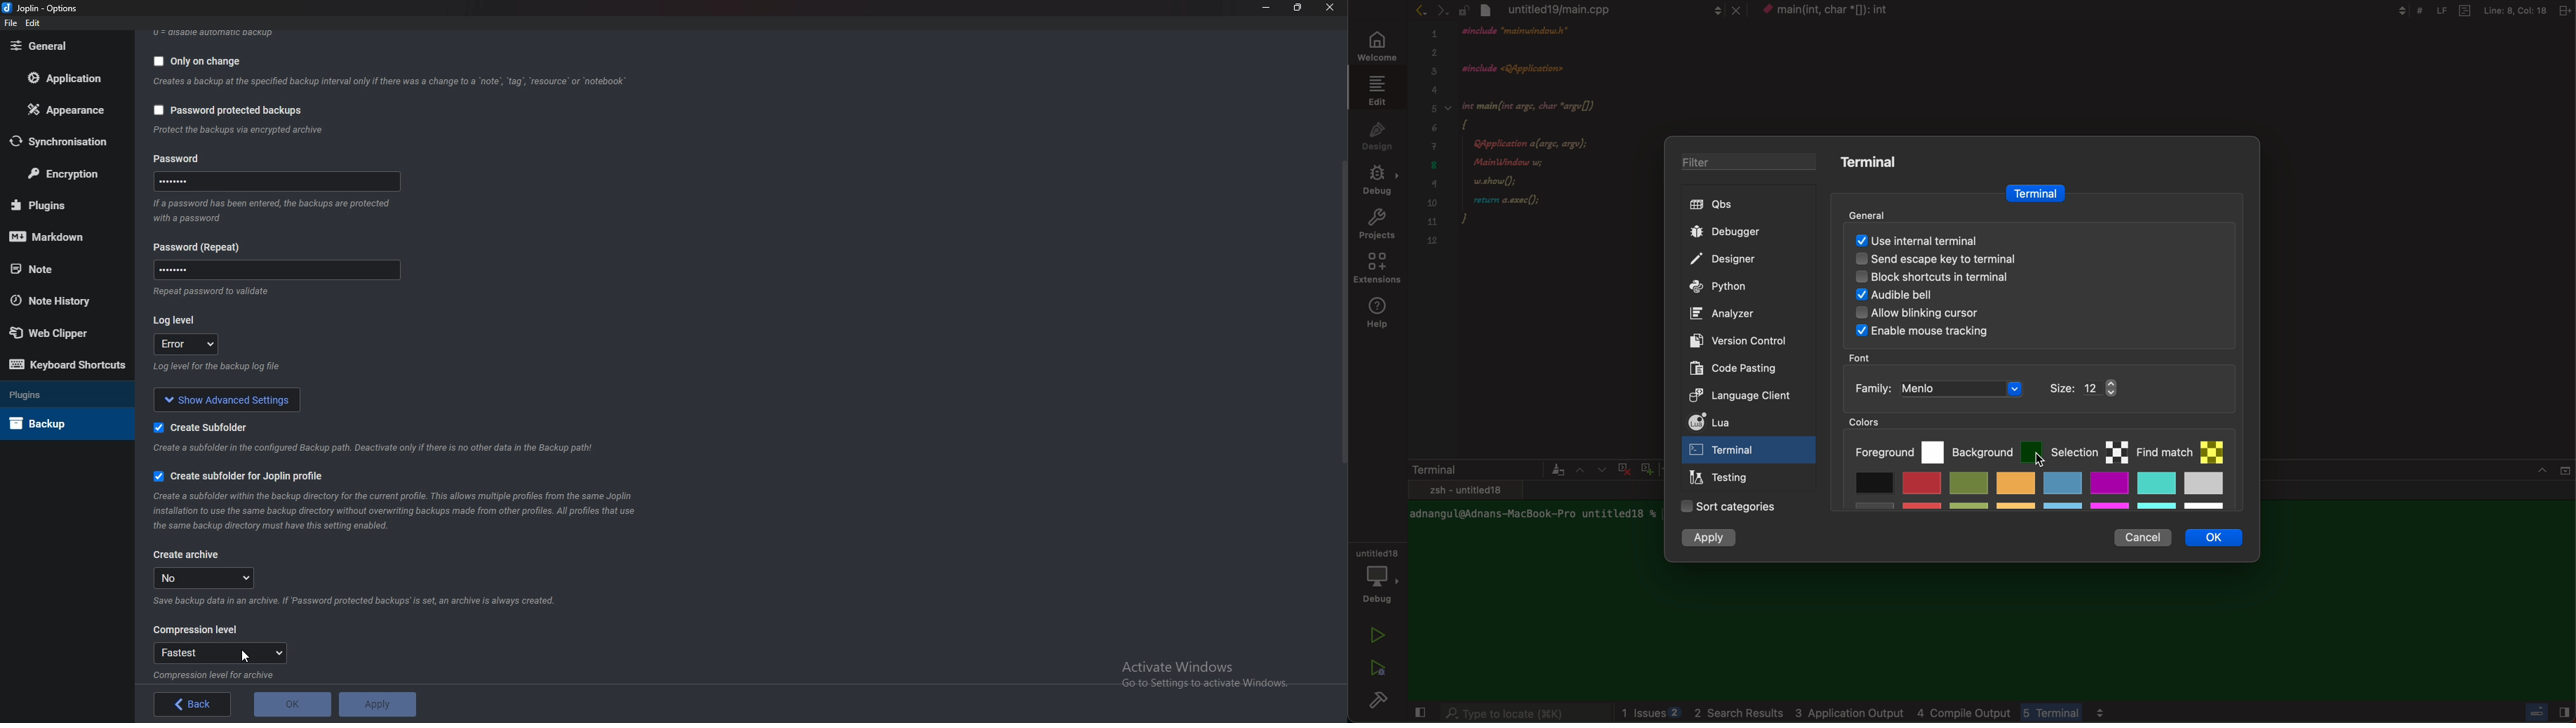 This screenshot has width=2576, height=728. What do you see at coordinates (398, 513) in the screenshot?
I see `Info on subfolder for joplin profile` at bounding box center [398, 513].